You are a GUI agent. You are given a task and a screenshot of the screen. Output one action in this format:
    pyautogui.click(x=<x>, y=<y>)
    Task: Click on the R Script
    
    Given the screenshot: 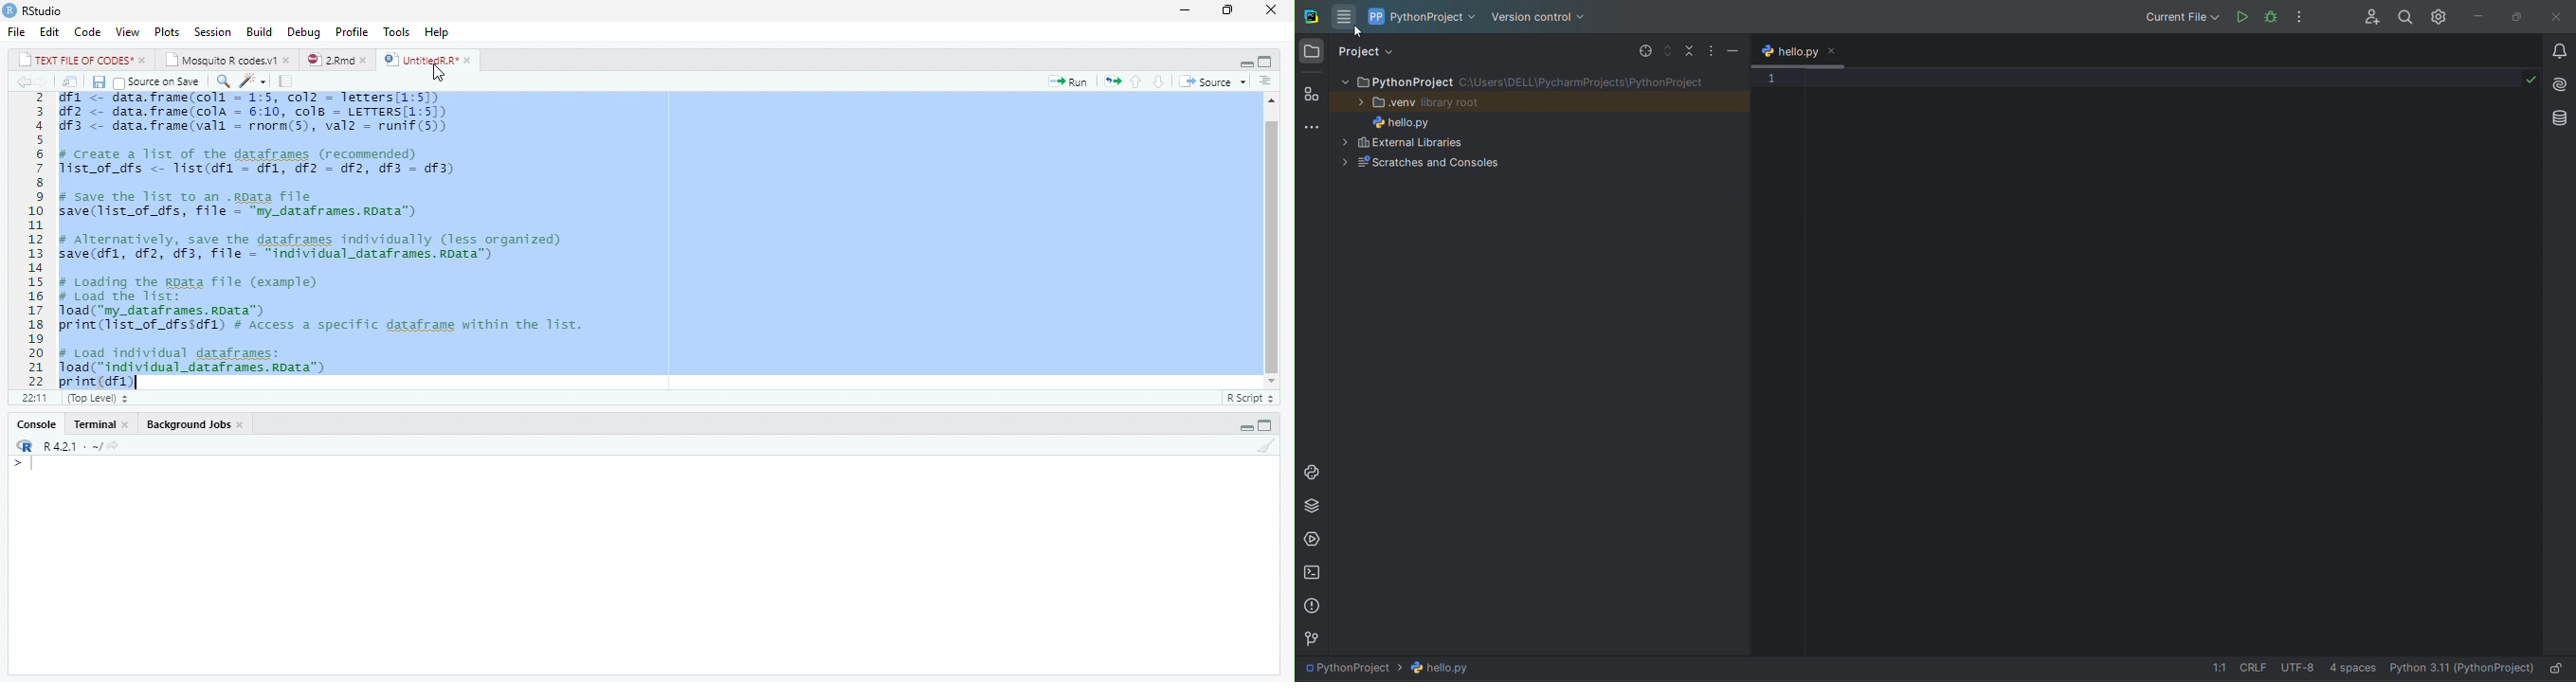 What is the action you would take?
    pyautogui.click(x=1249, y=397)
    